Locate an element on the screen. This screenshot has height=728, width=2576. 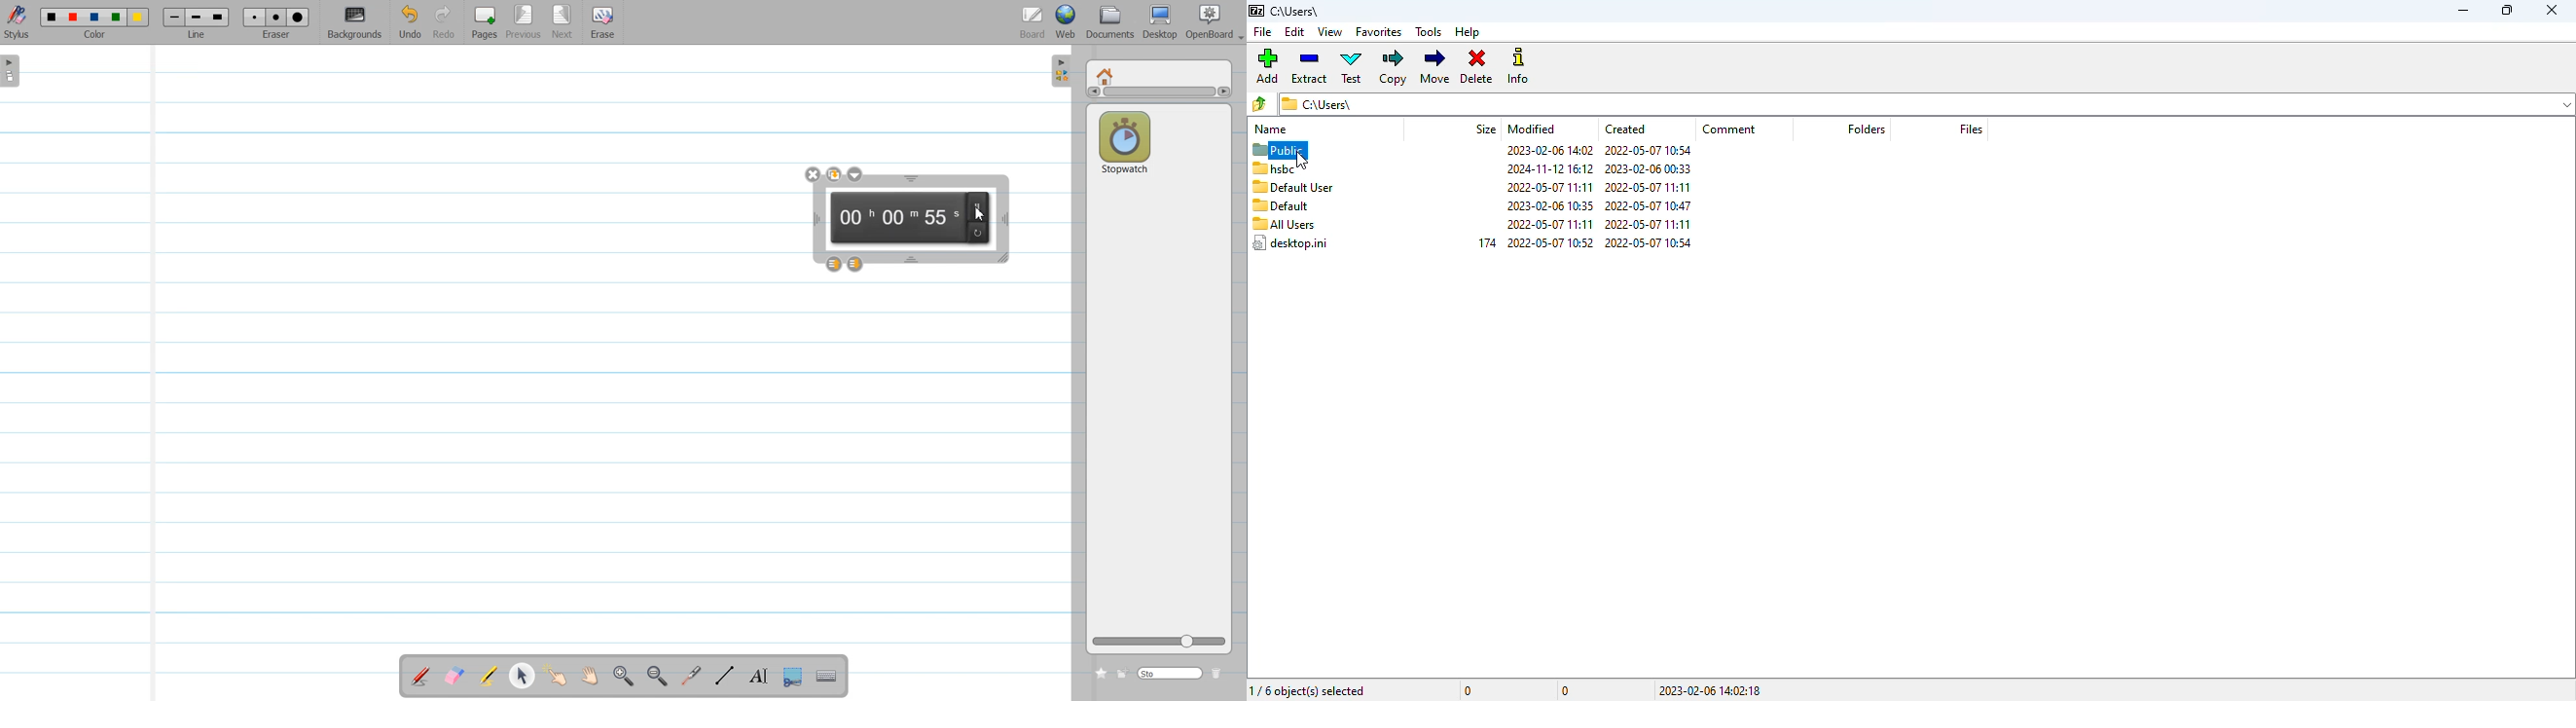
folders is located at coordinates (1867, 129).